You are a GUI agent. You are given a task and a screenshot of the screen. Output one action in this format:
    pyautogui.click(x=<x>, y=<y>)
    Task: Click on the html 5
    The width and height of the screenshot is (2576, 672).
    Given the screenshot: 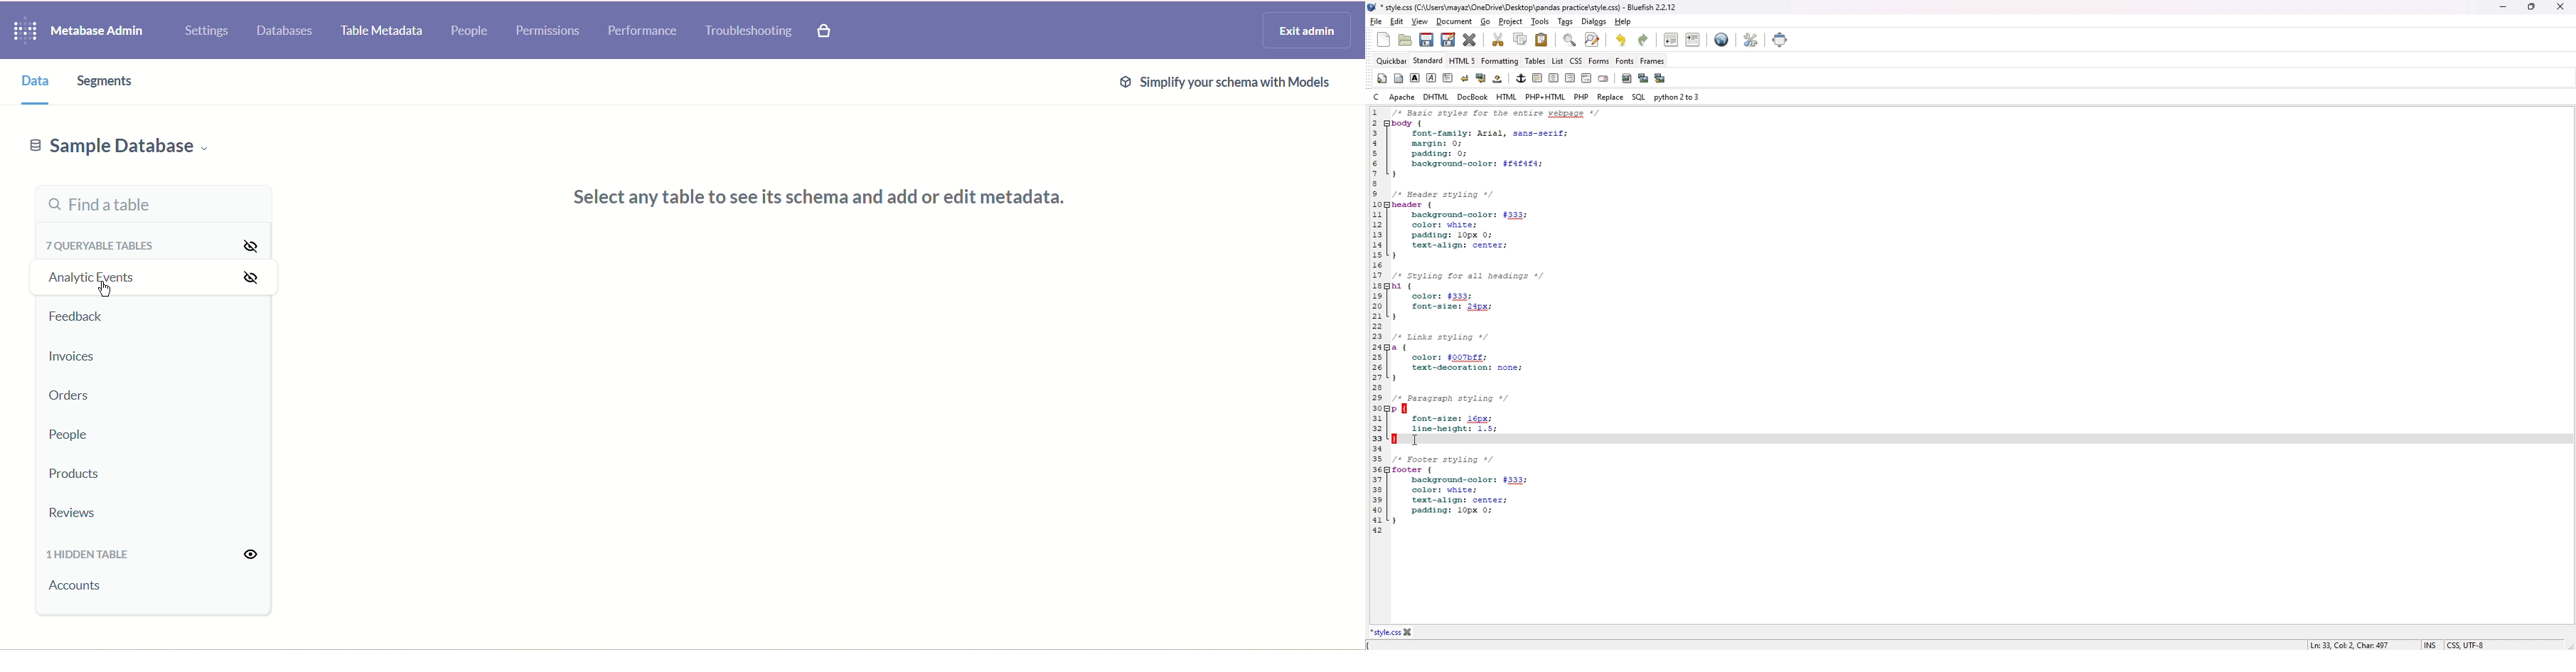 What is the action you would take?
    pyautogui.click(x=1462, y=61)
    